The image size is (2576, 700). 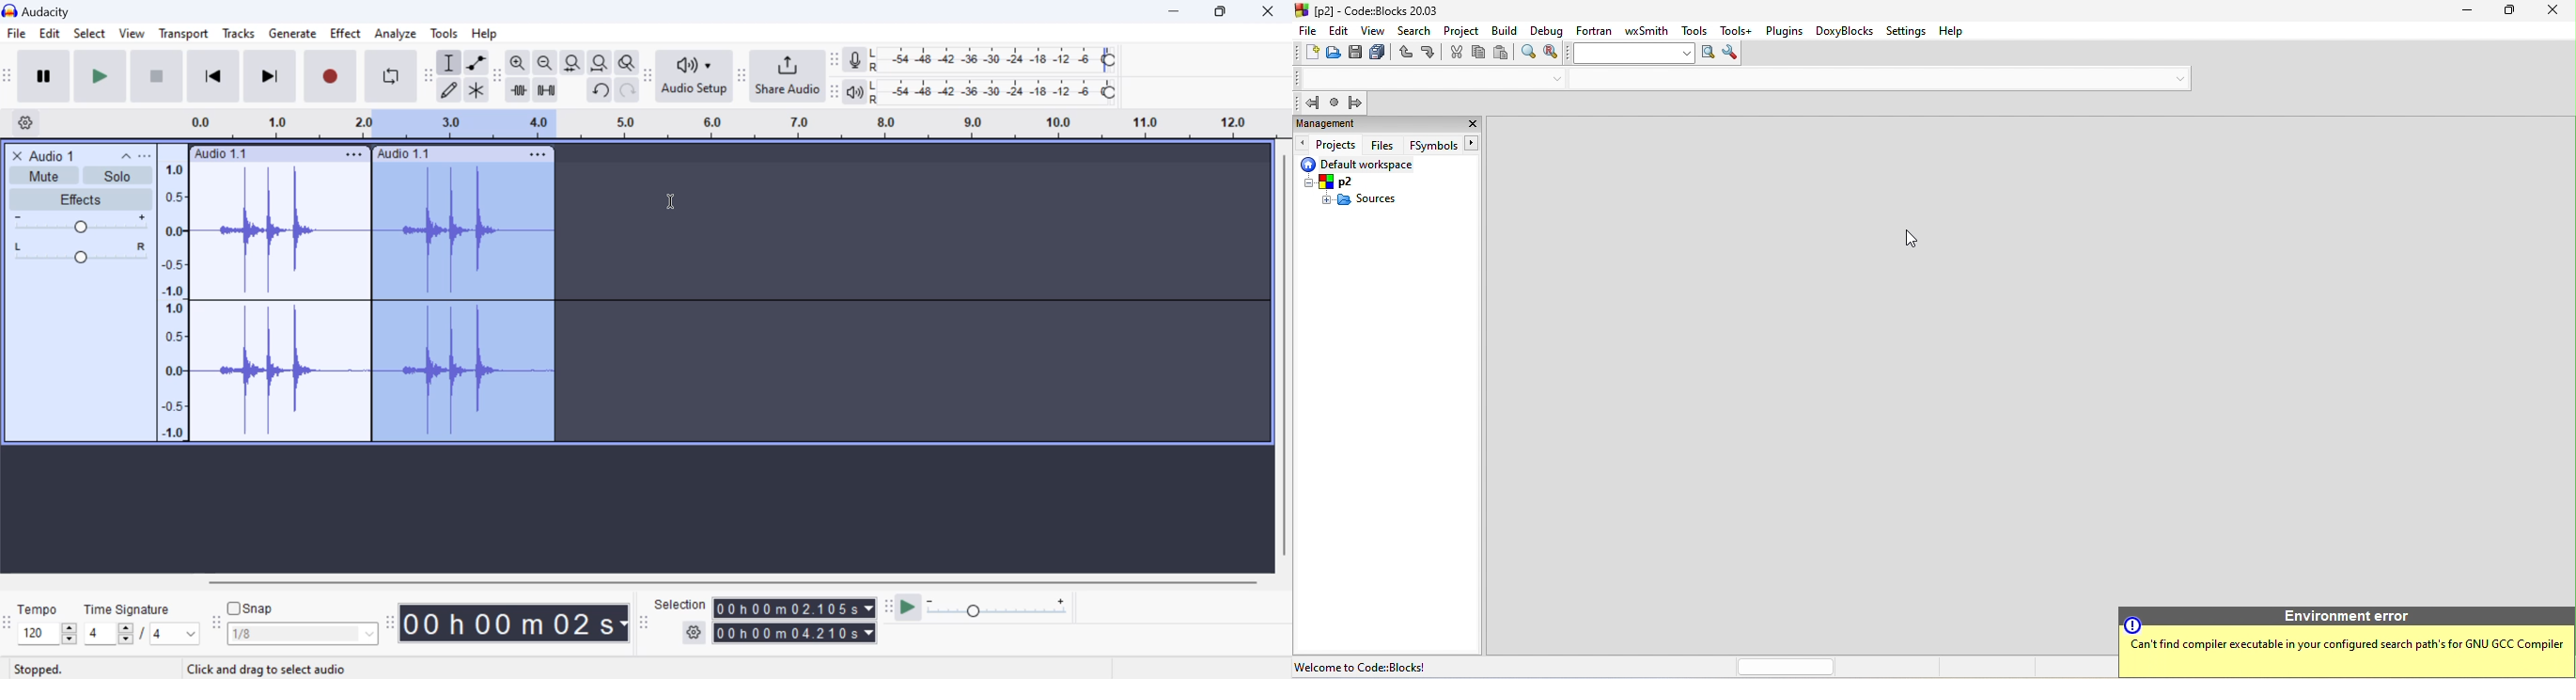 I want to click on settings, so click(x=1907, y=30).